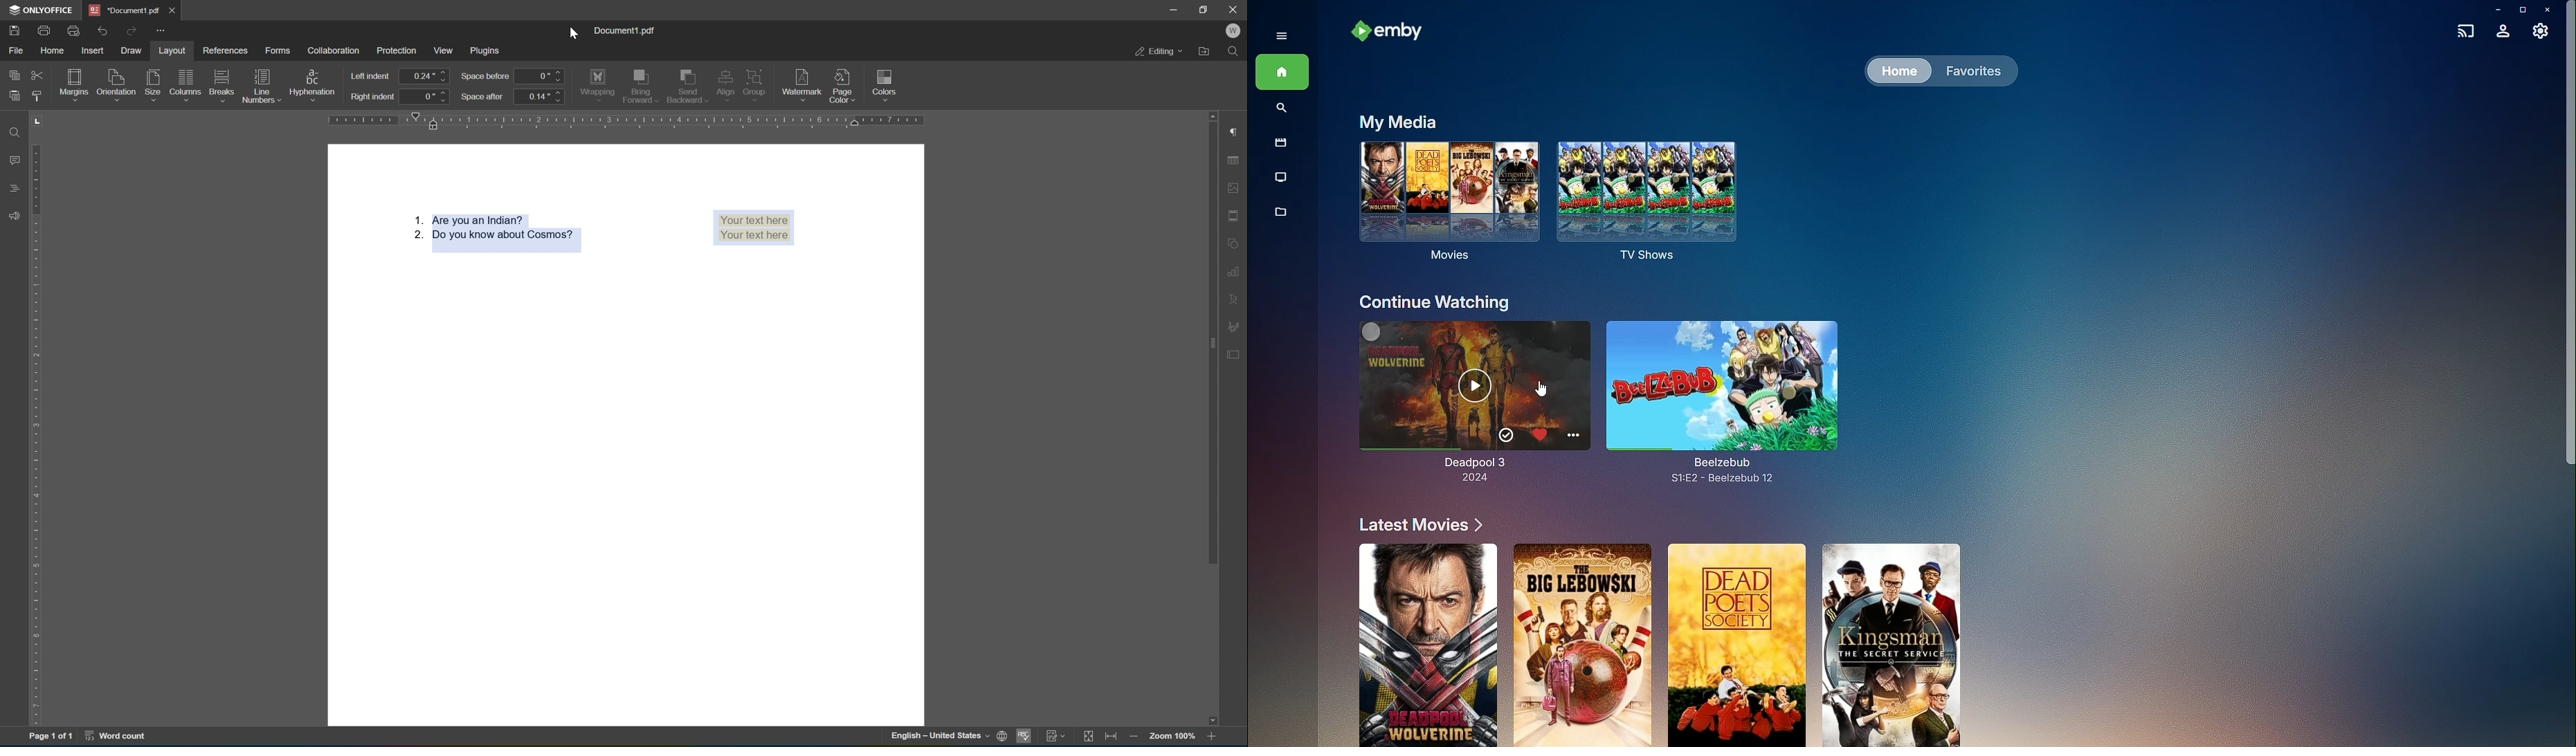 Image resolution: width=2576 pixels, height=756 pixels. I want to click on signature settings, so click(1237, 327).